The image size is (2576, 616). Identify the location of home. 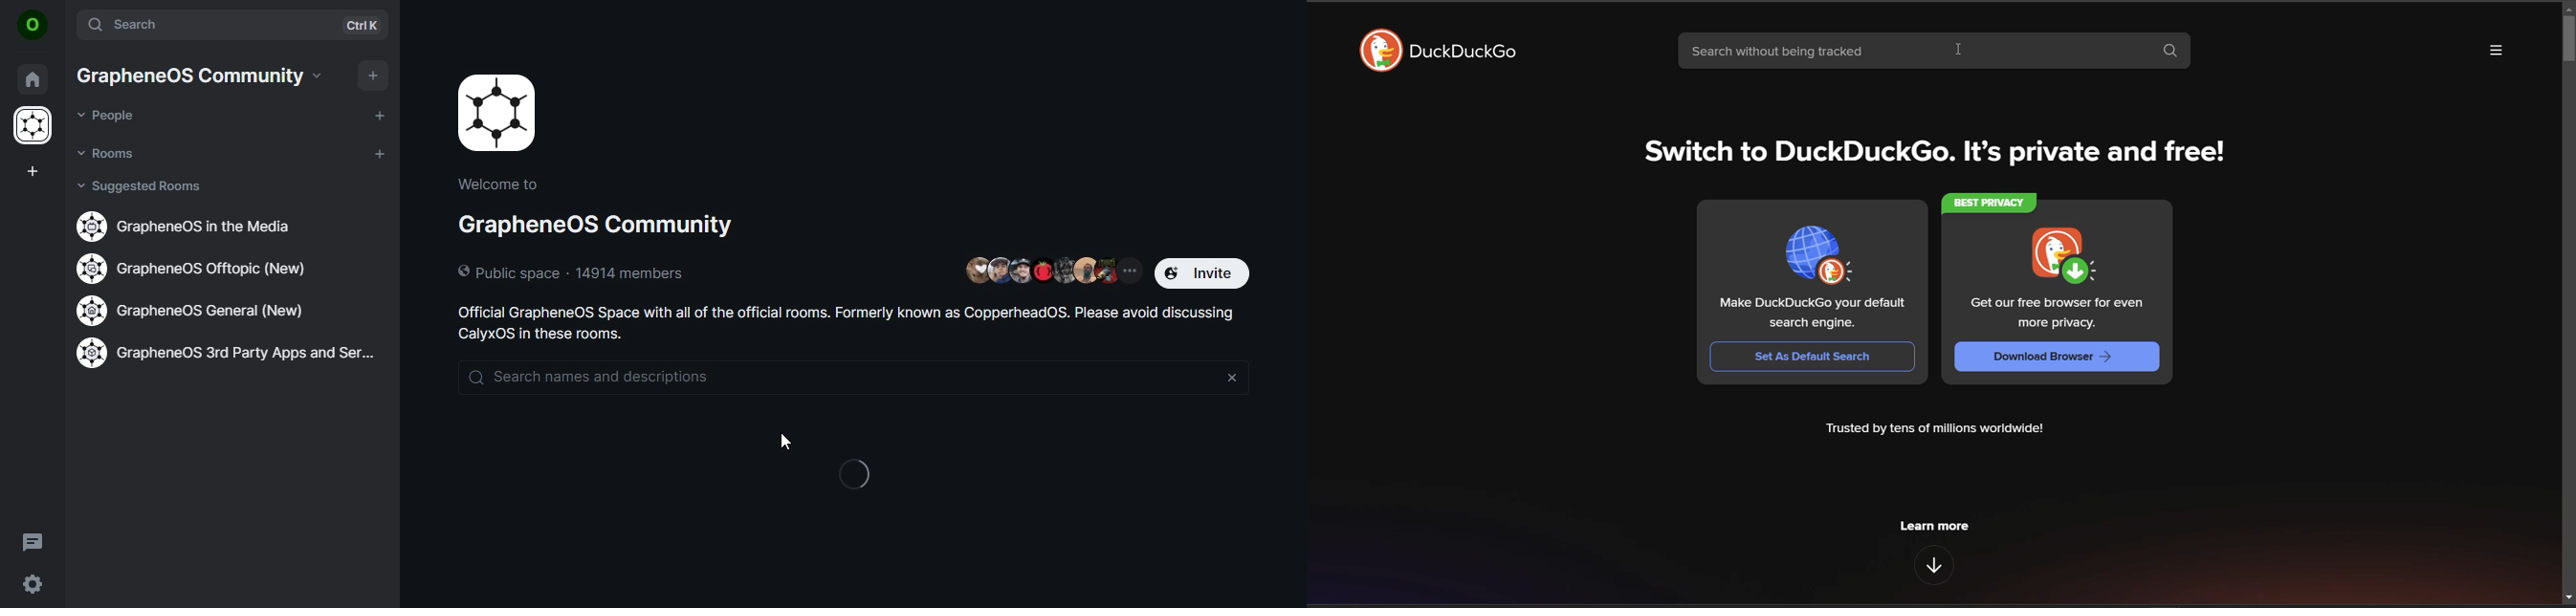
(33, 79).